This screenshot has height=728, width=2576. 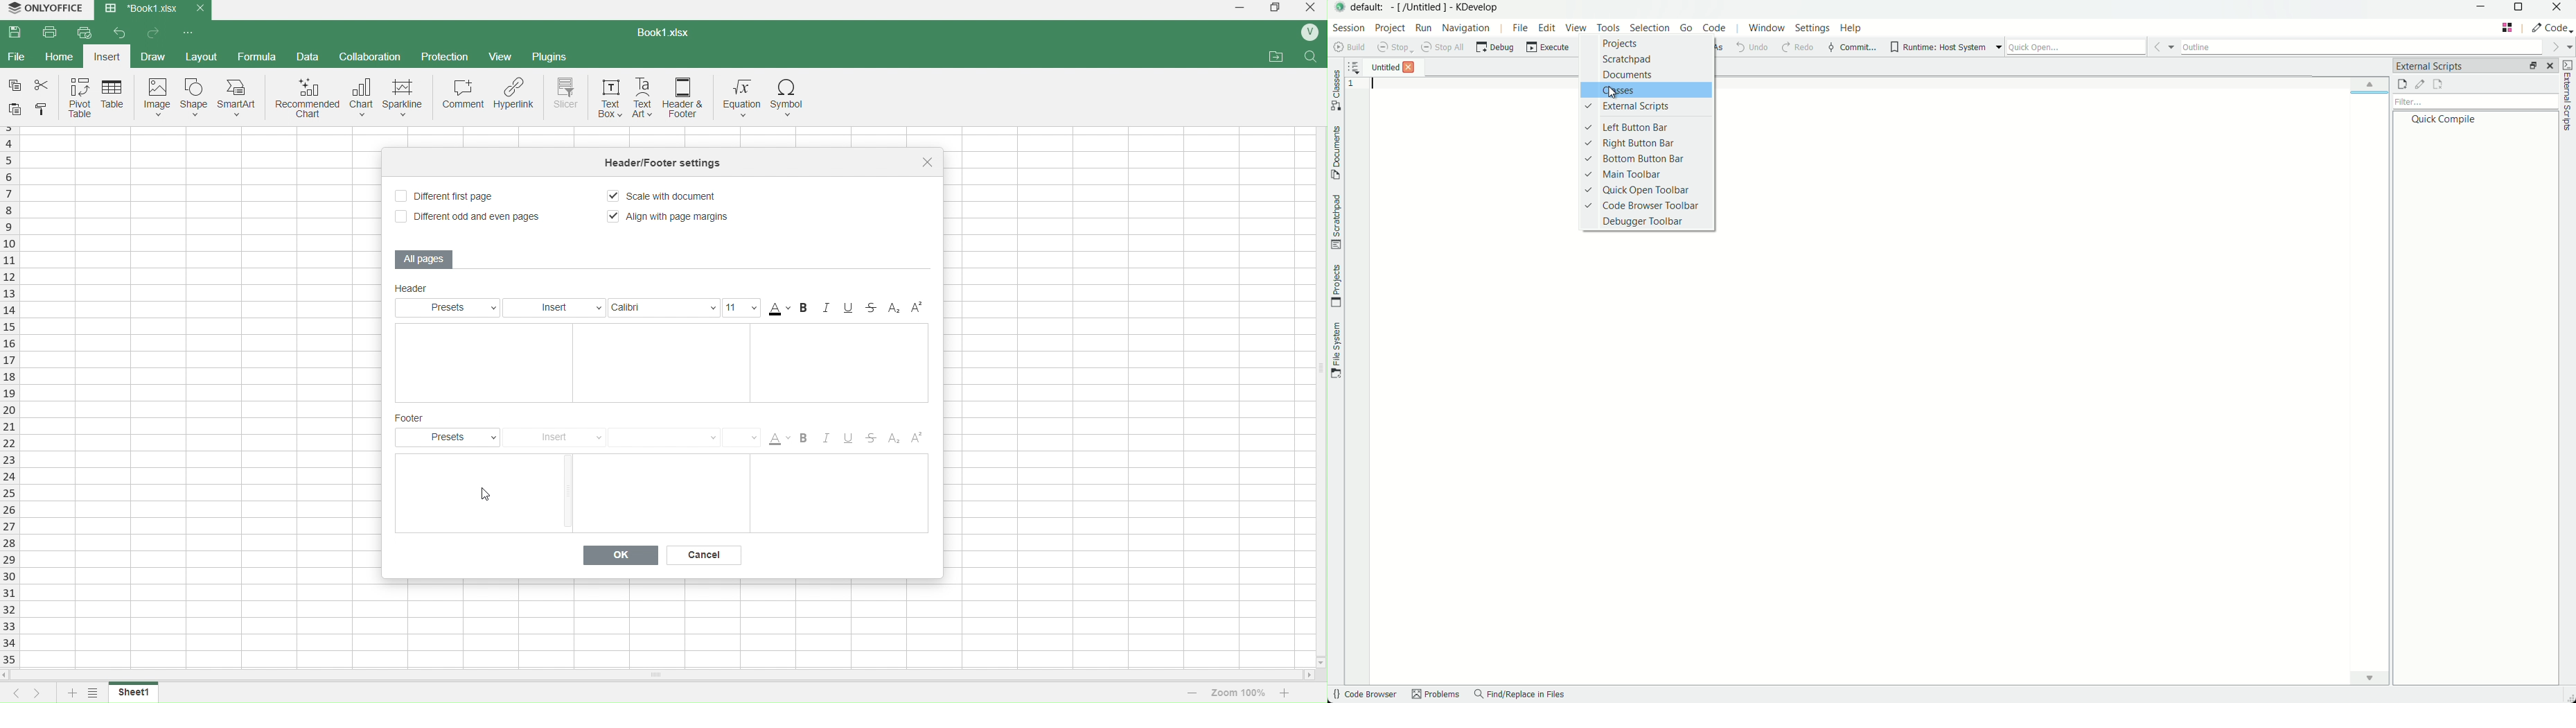 What do you see at coordinates (2560, 10) in the screenshot?
I see `close app` at bounding box center [2560, 10].